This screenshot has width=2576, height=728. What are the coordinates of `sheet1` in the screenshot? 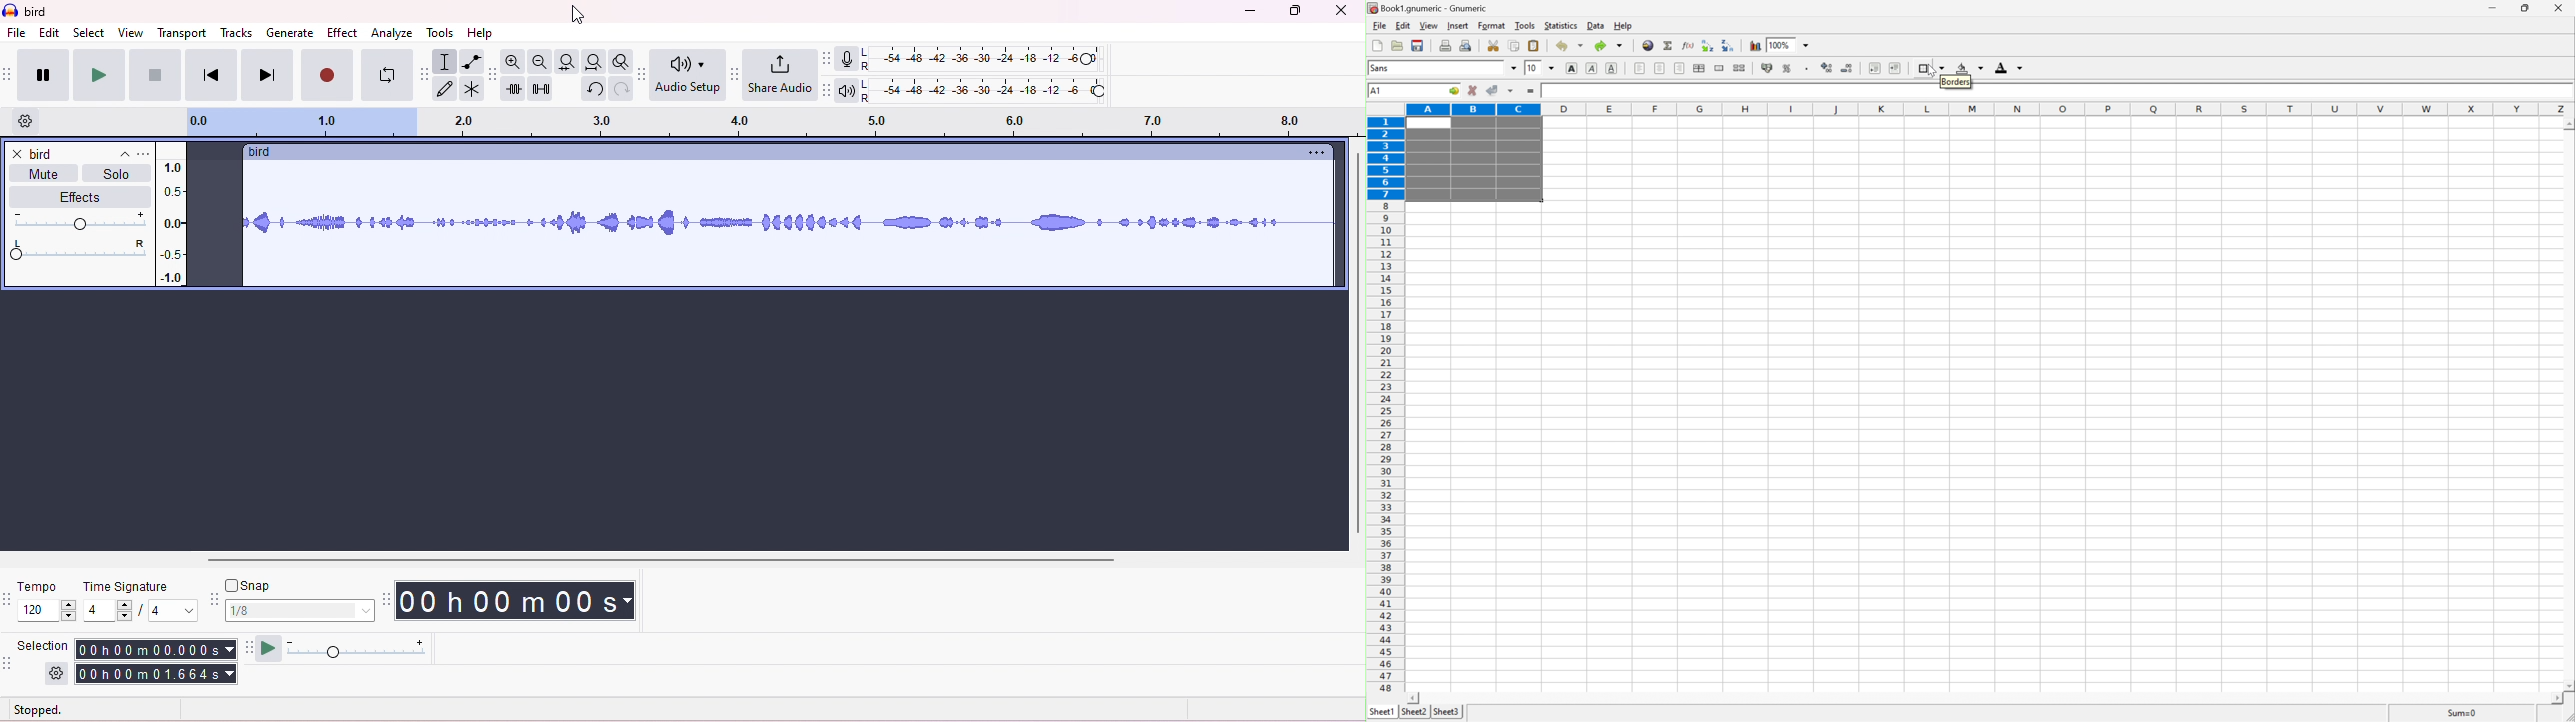 It's located at (1381, 713).